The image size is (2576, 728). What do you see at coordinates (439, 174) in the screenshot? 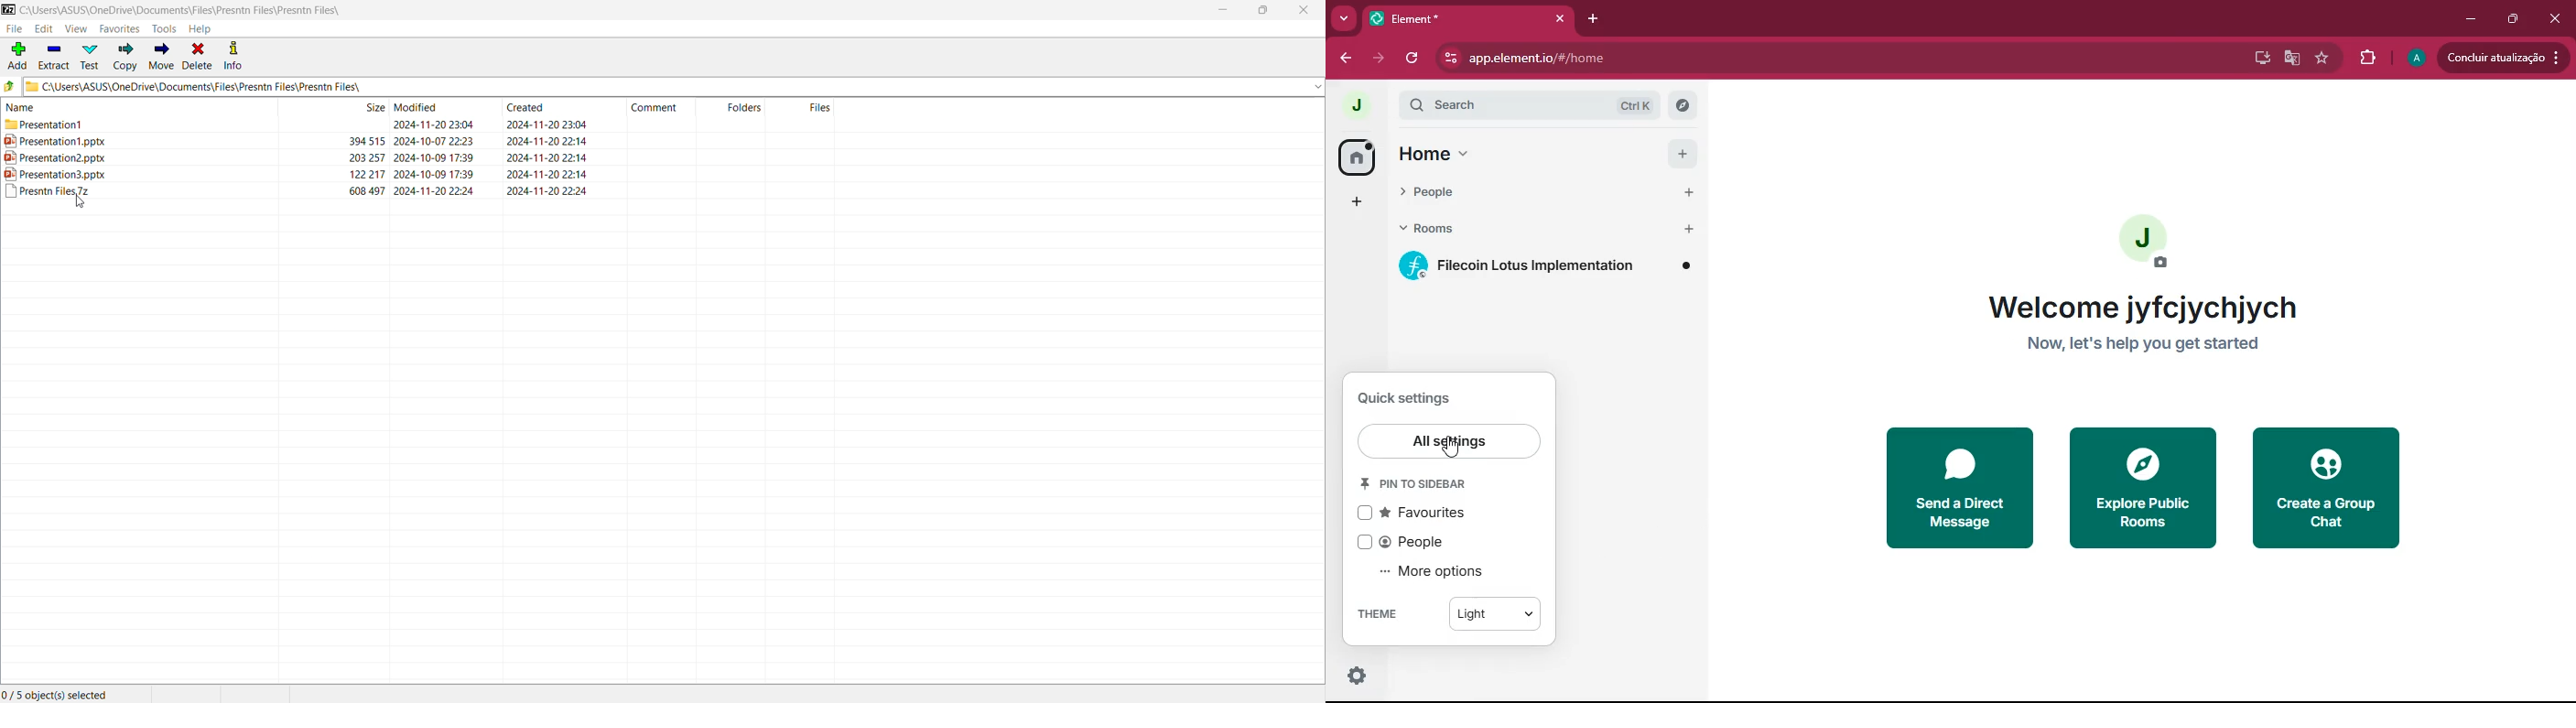
I see ` 2024-10-09 17:39` at bounding box center [439, 174].